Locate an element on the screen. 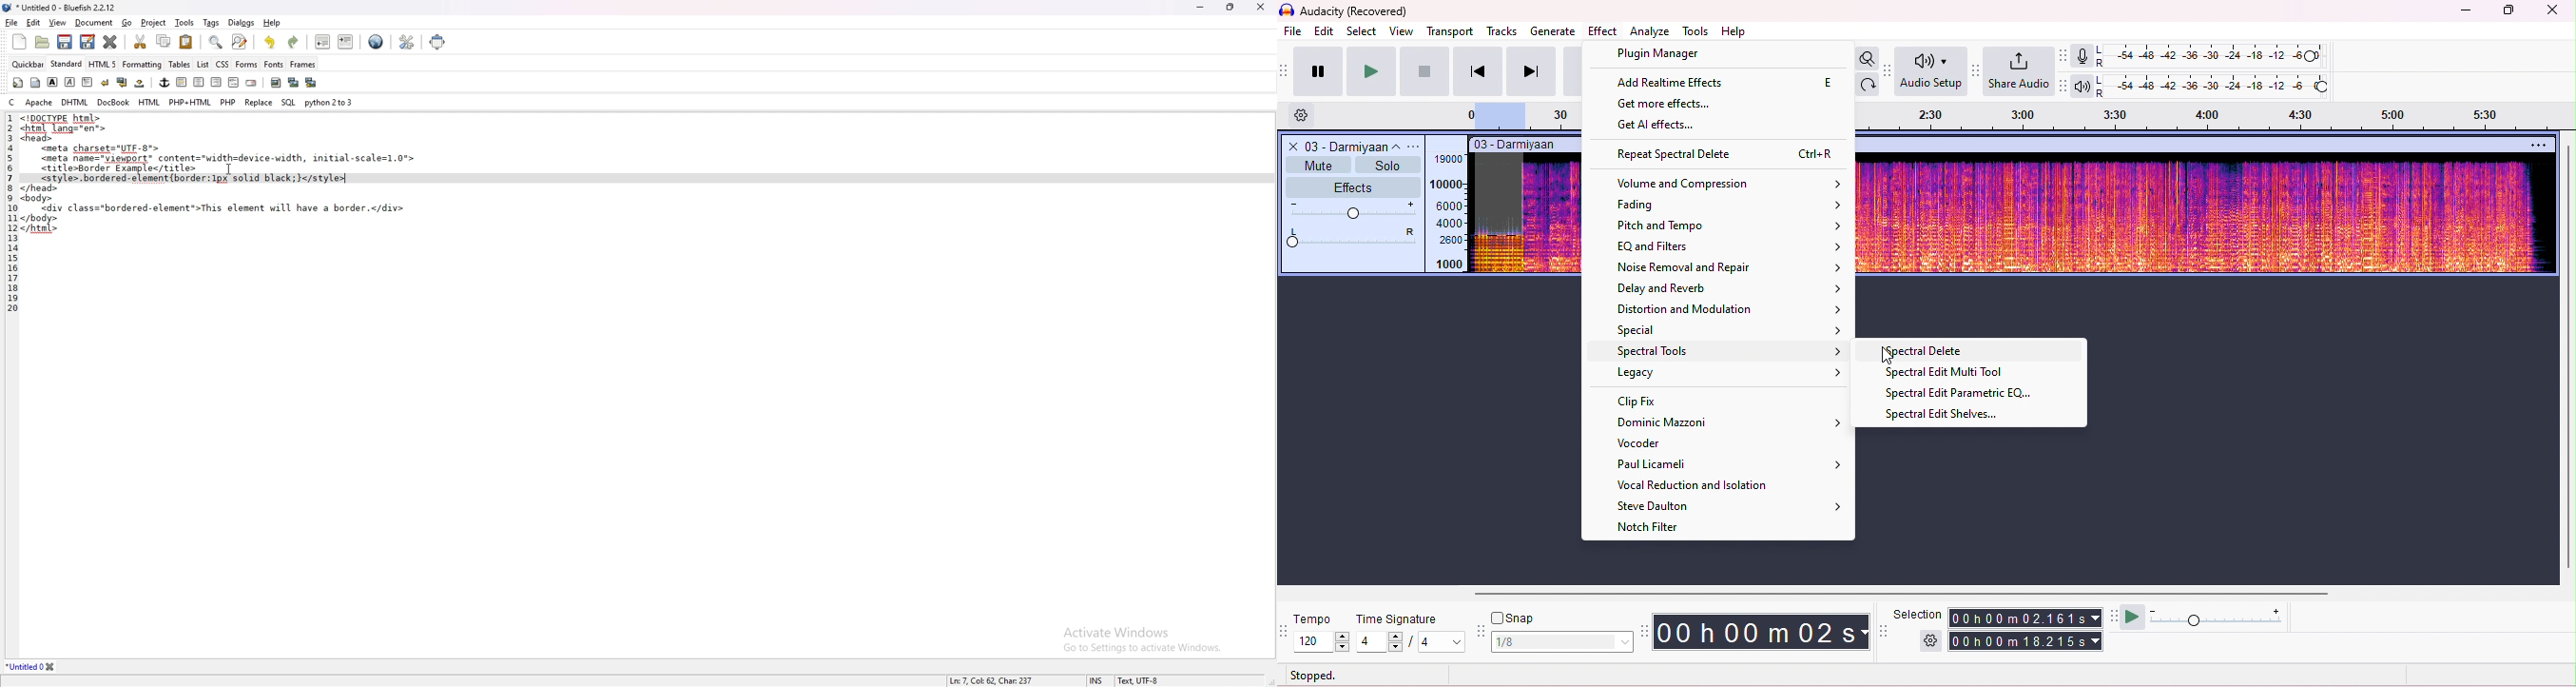  php+html is located at coordinates (190, 102).